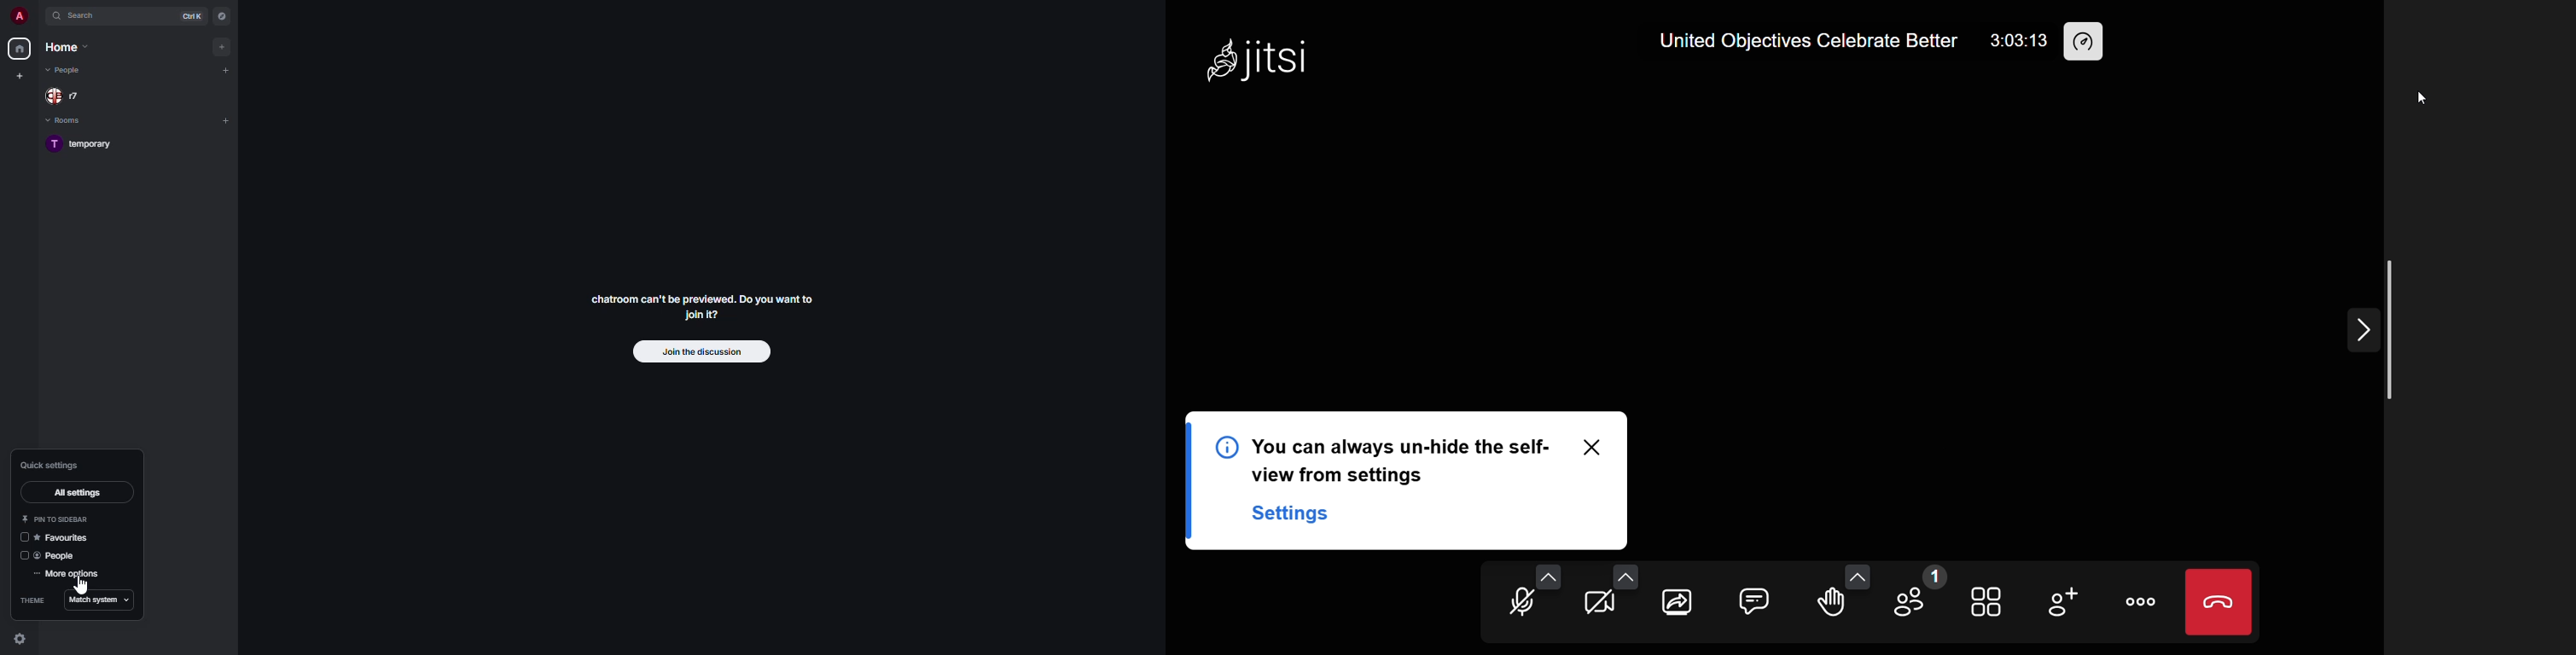  What do you see at coordinates (23, 555) in the screenshot?
I see `disabled` at bounding box center [23, 555].